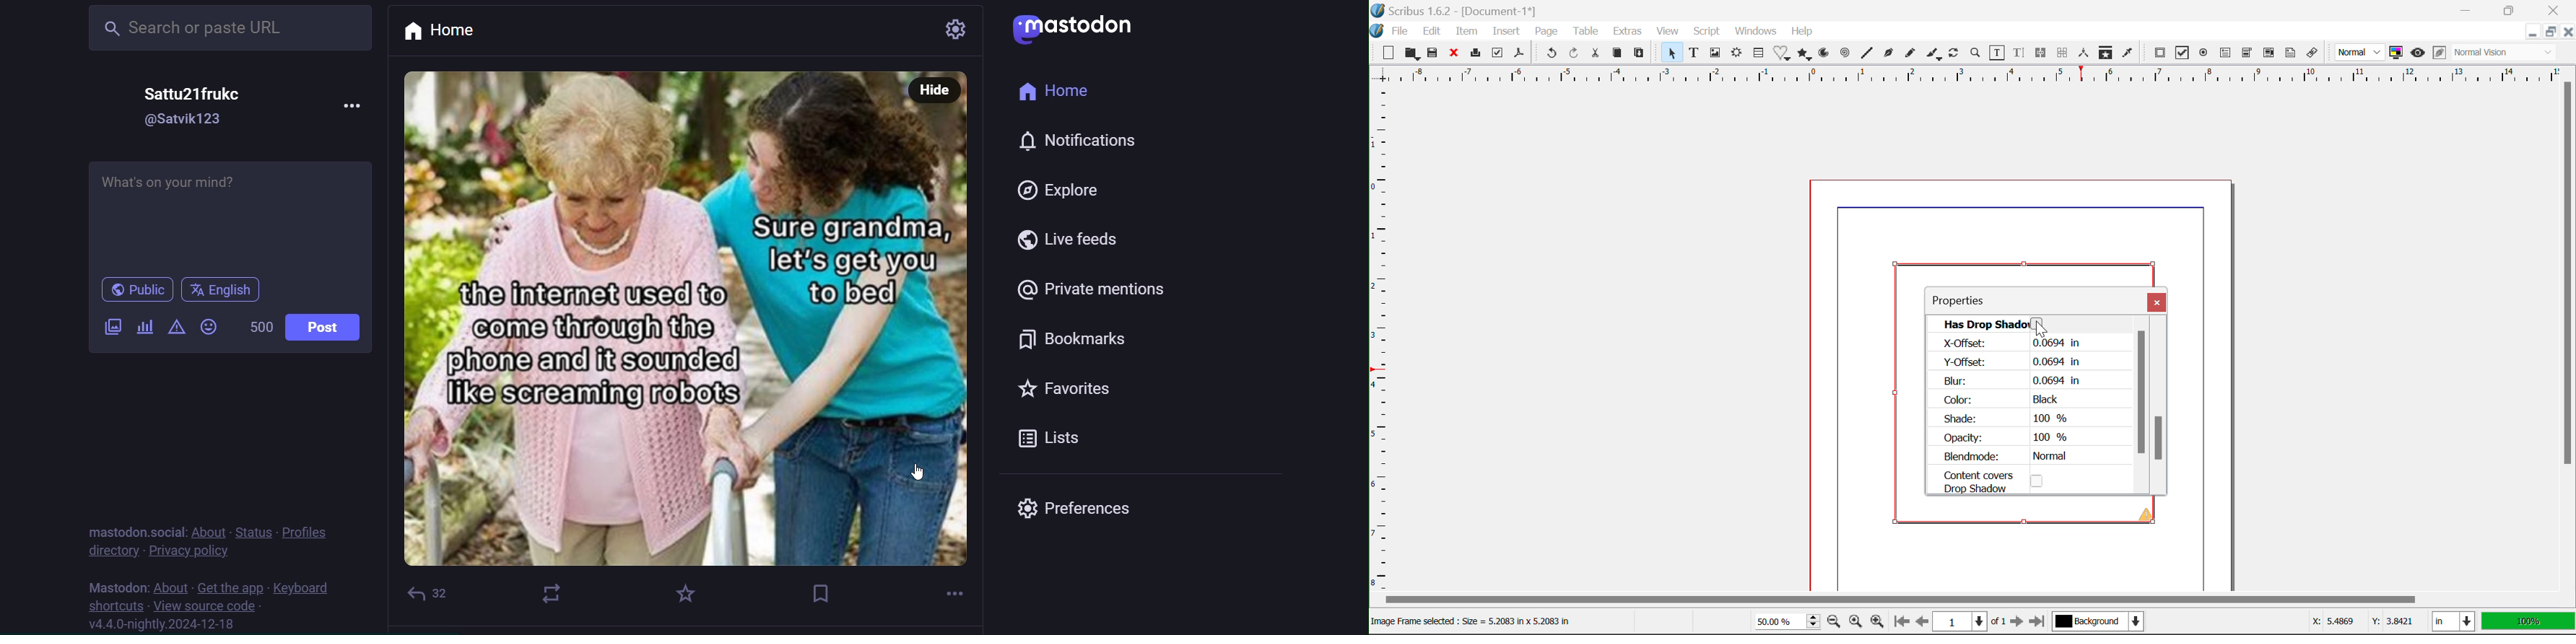 Image resolution: width=2576 pixels, height=644 pixels. What do you see at coordinates (1855, 622) in the screenshot?
I see `Zoom settings` at bounding box center [1855, 622].